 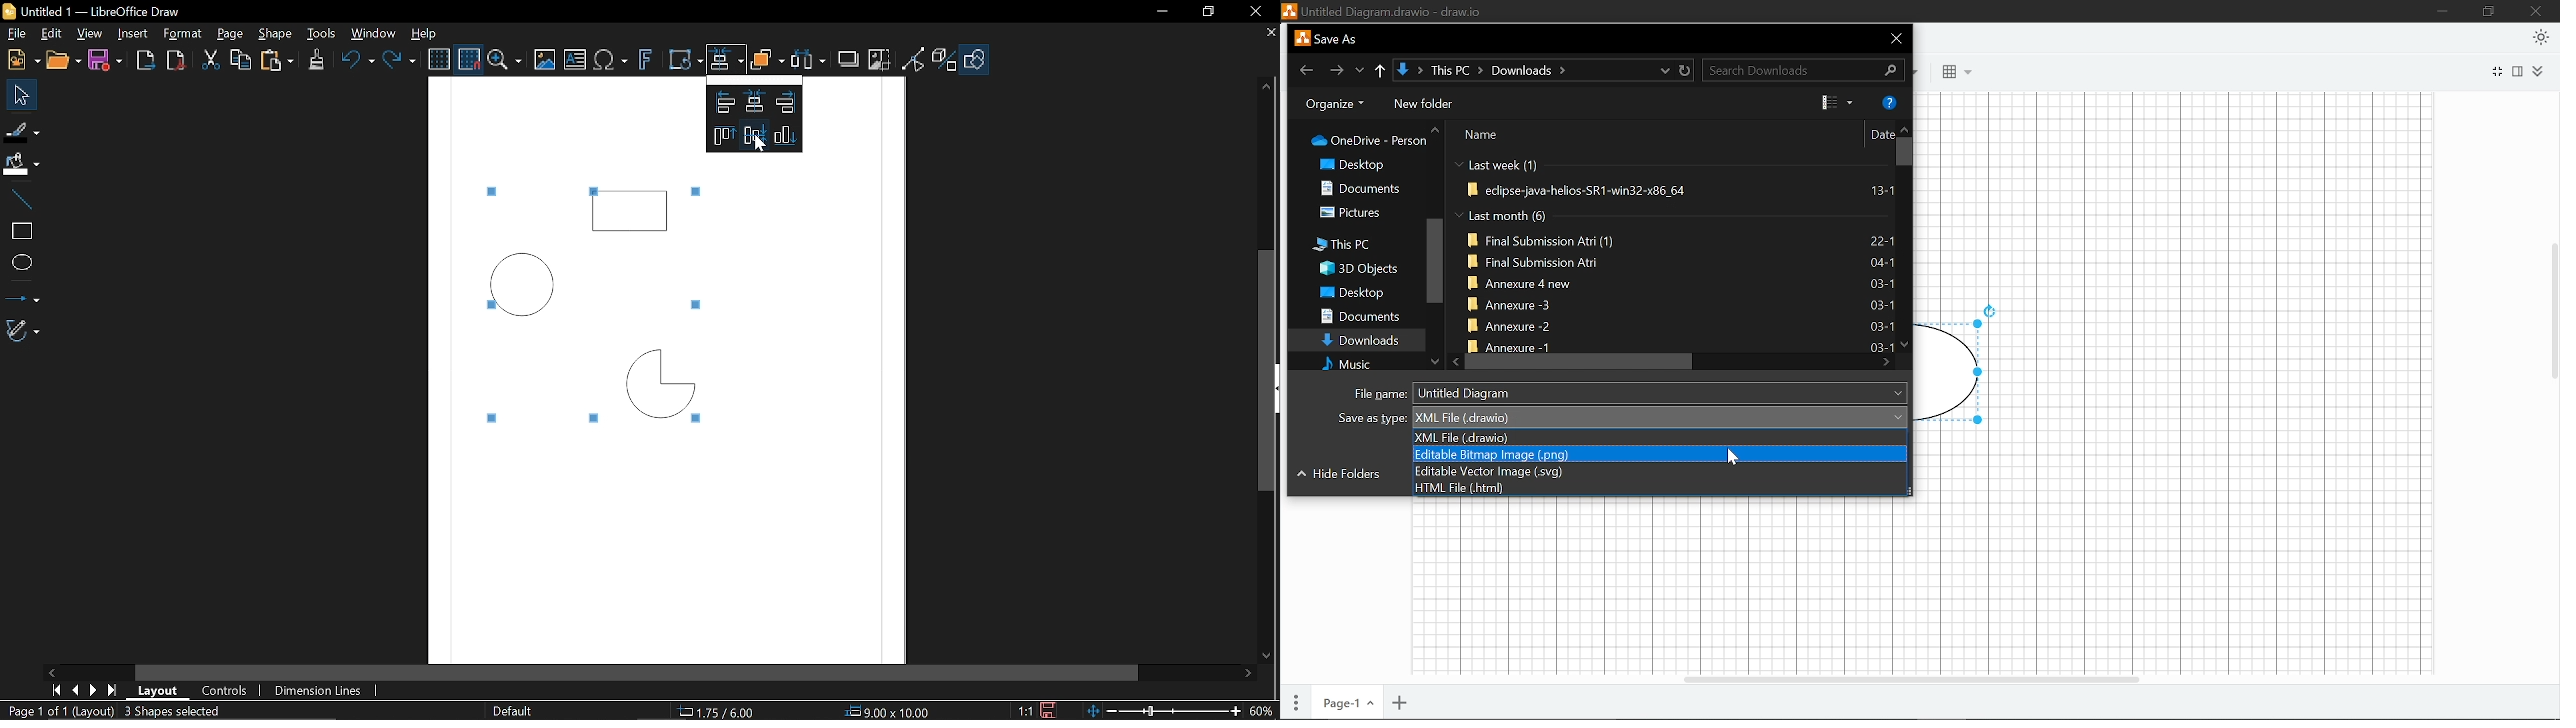 What do you see at coordinates (371, 34) in the screenshot?
I see `Window` at bounding box center [371, 34].